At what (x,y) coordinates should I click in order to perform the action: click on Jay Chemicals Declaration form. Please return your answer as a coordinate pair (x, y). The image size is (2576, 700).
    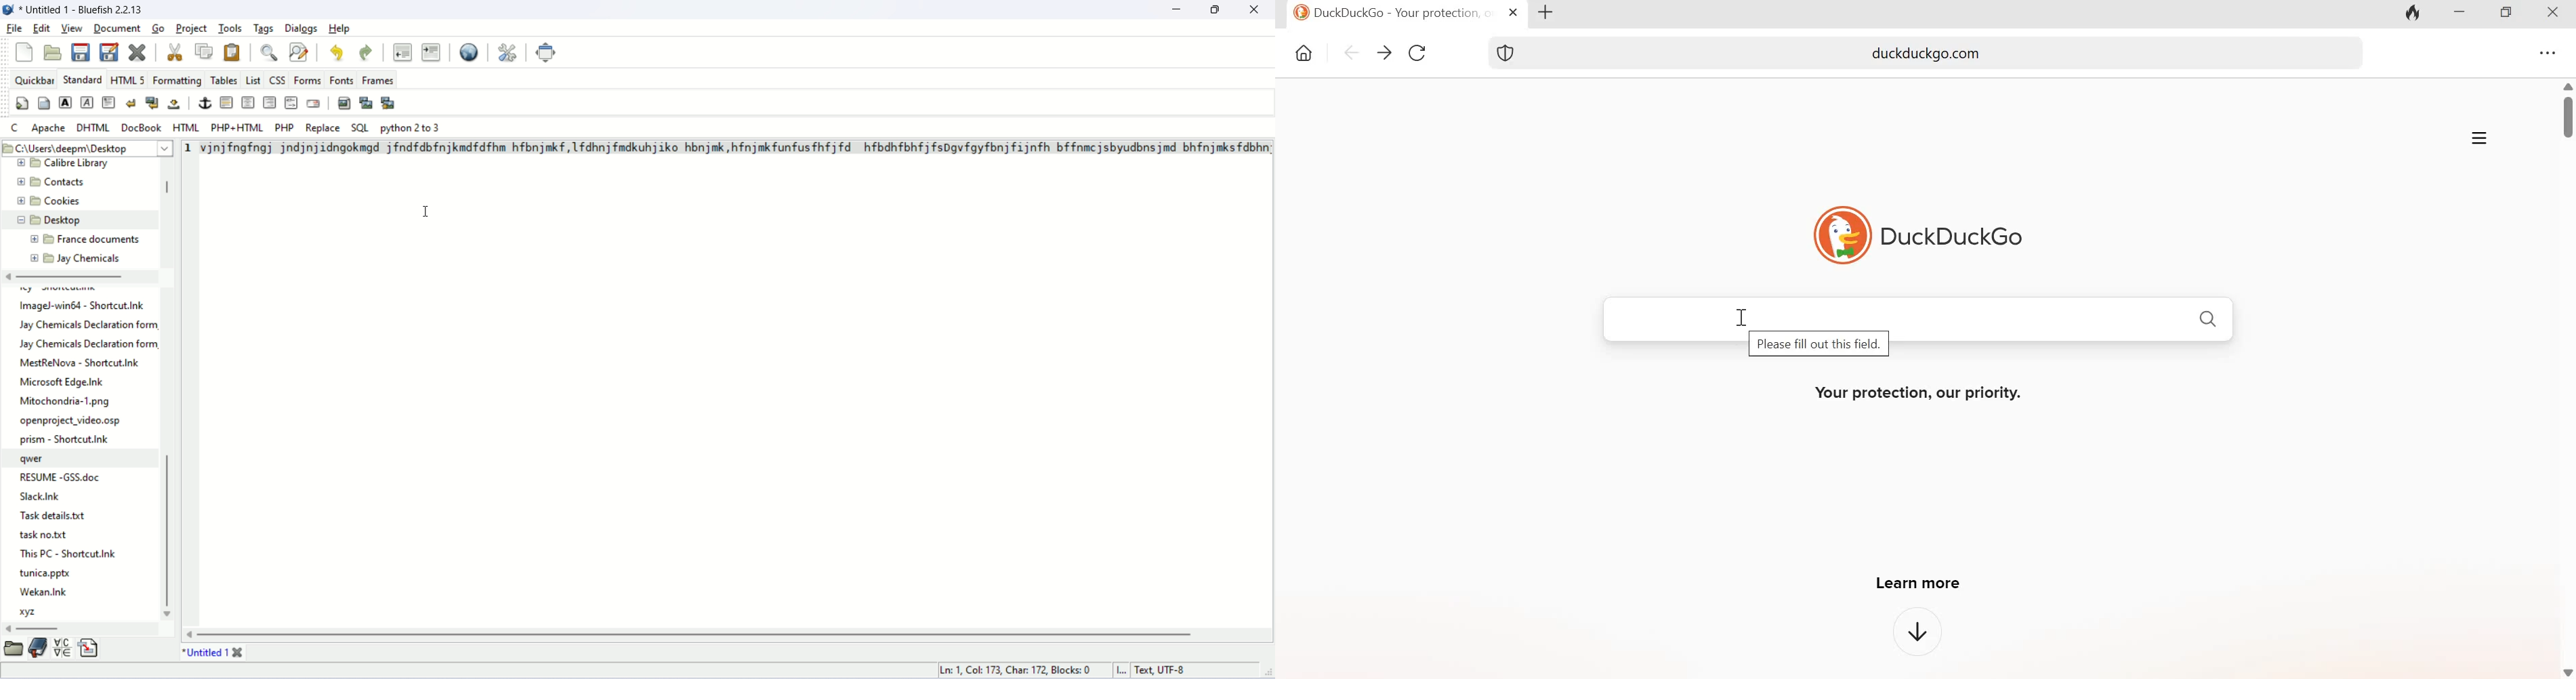
    Looking at the image, I should click on (84, 324).